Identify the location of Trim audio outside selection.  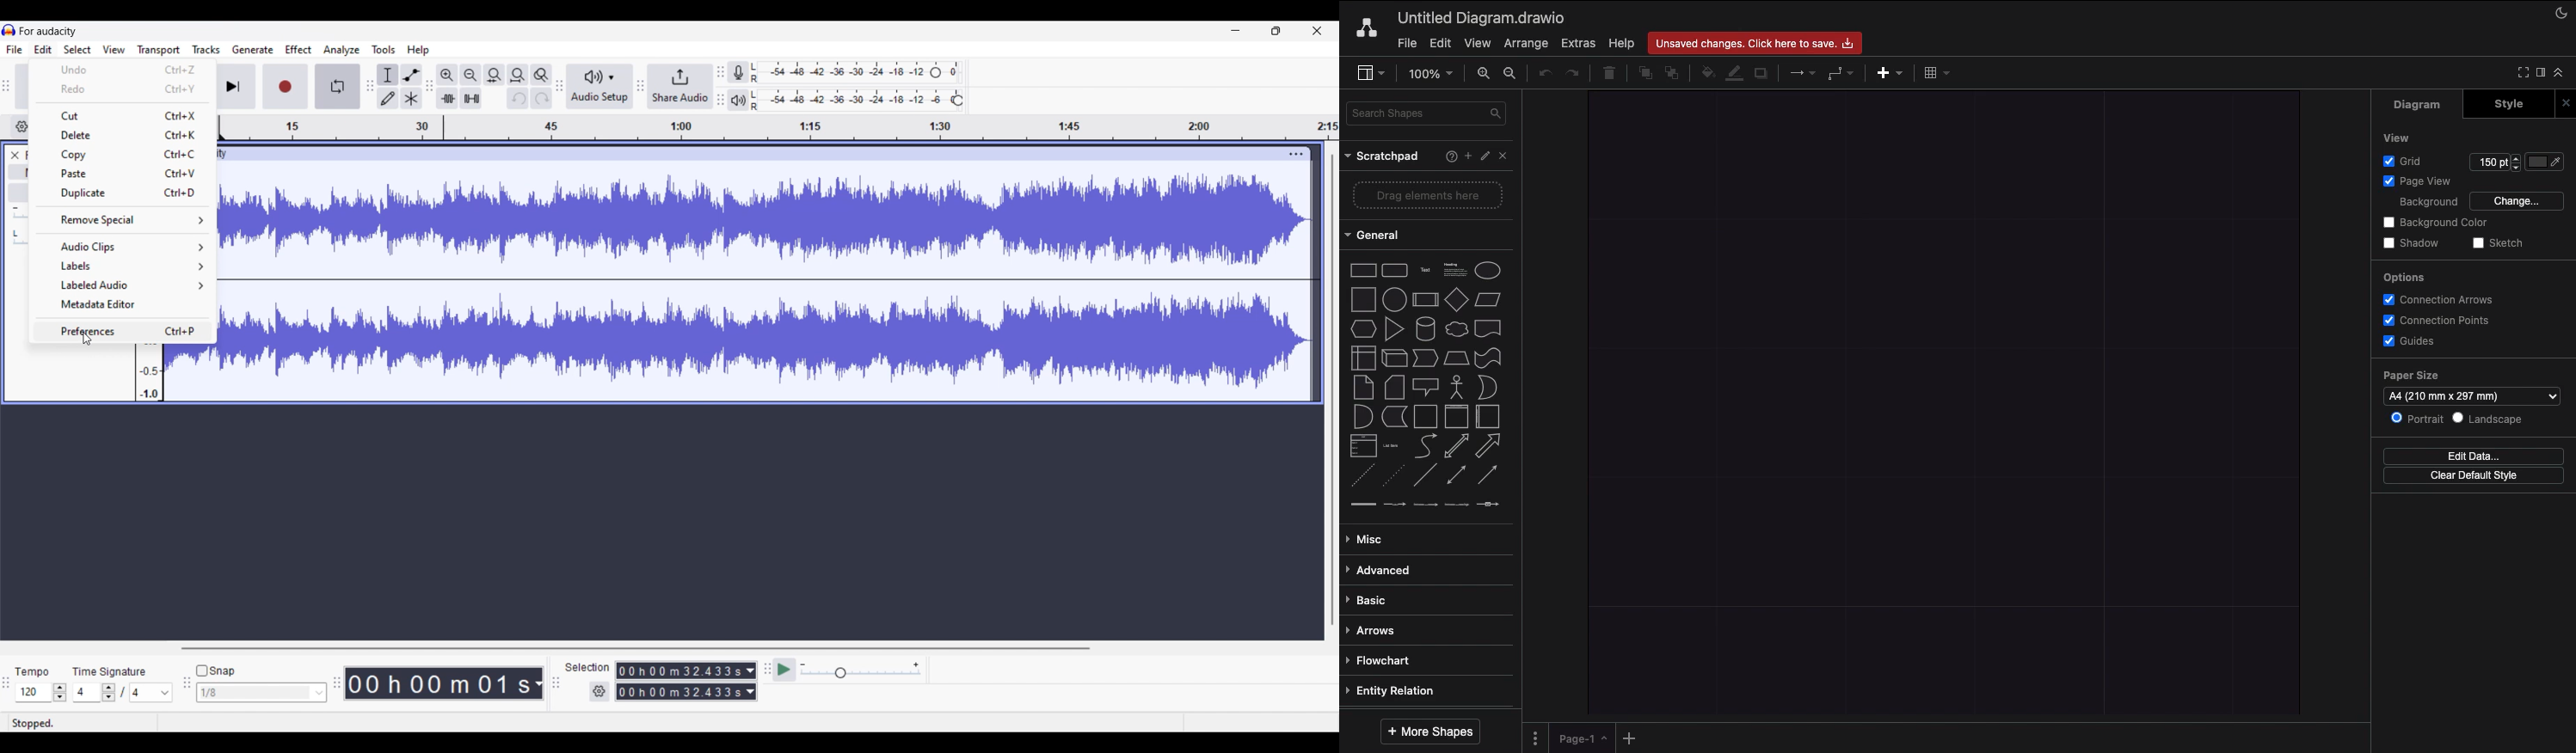
(447, 98).